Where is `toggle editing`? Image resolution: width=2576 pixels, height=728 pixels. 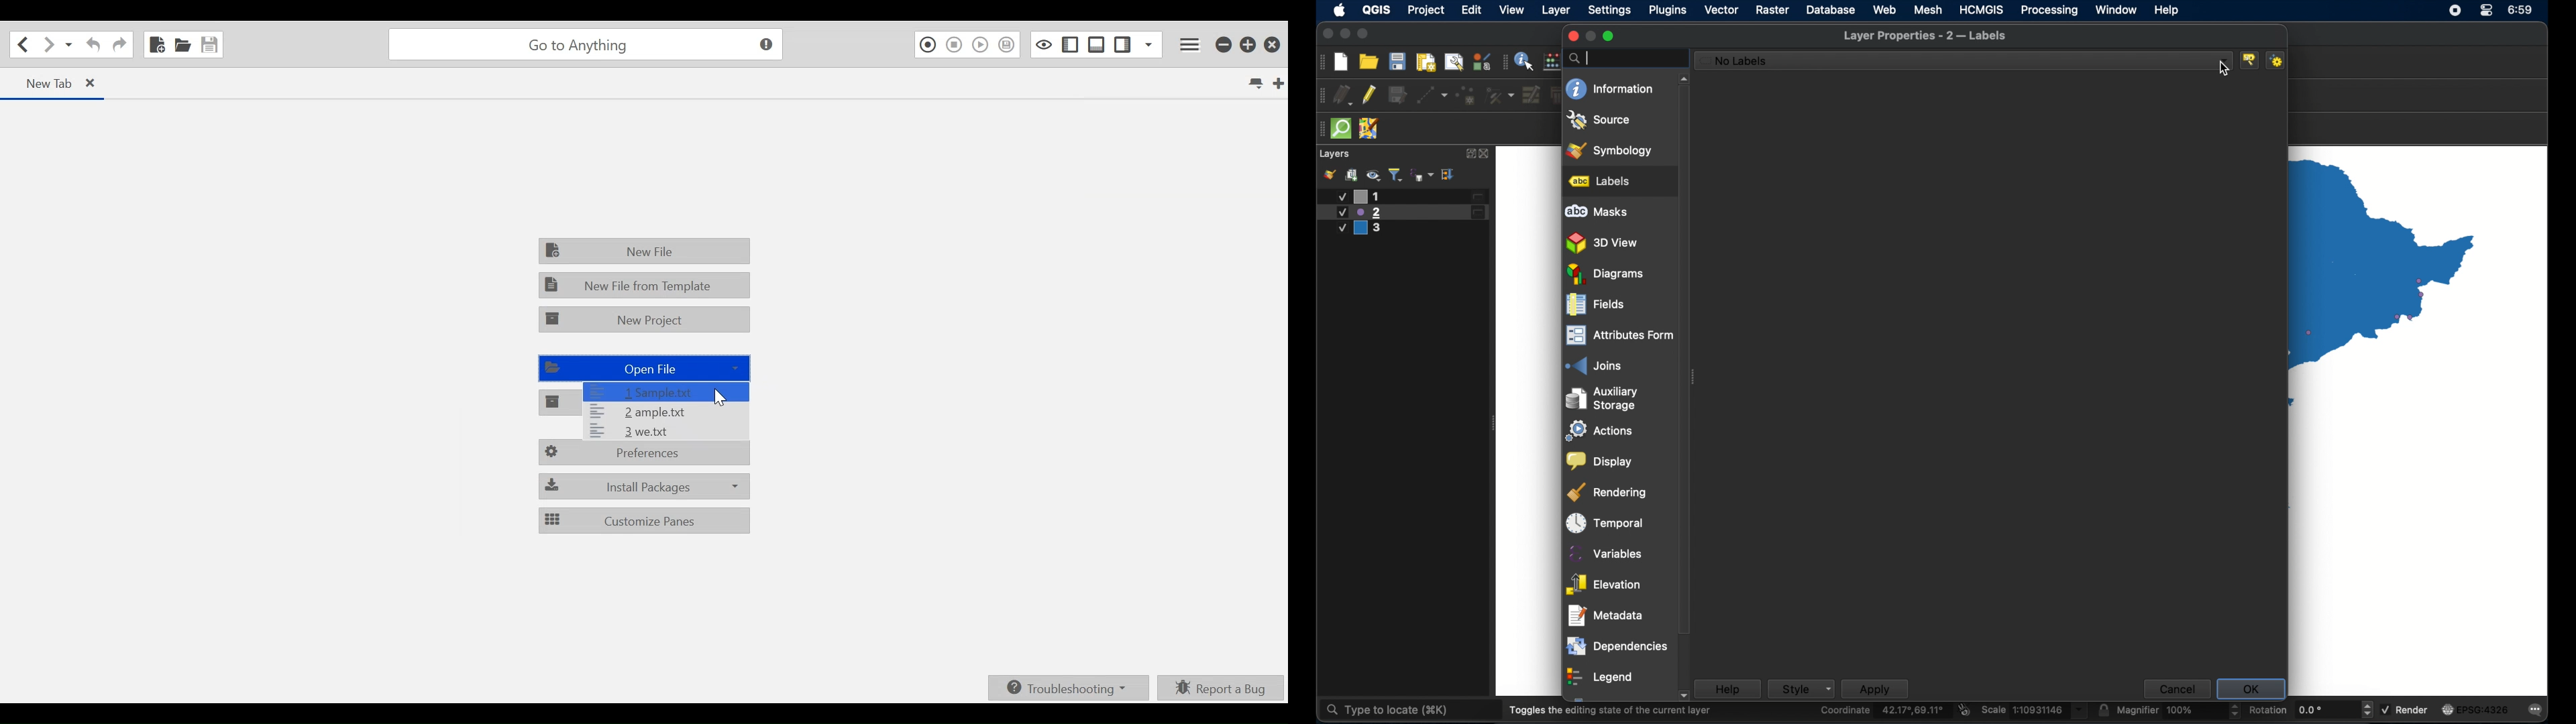
toggle editing is located at coordinates (1368, 95).